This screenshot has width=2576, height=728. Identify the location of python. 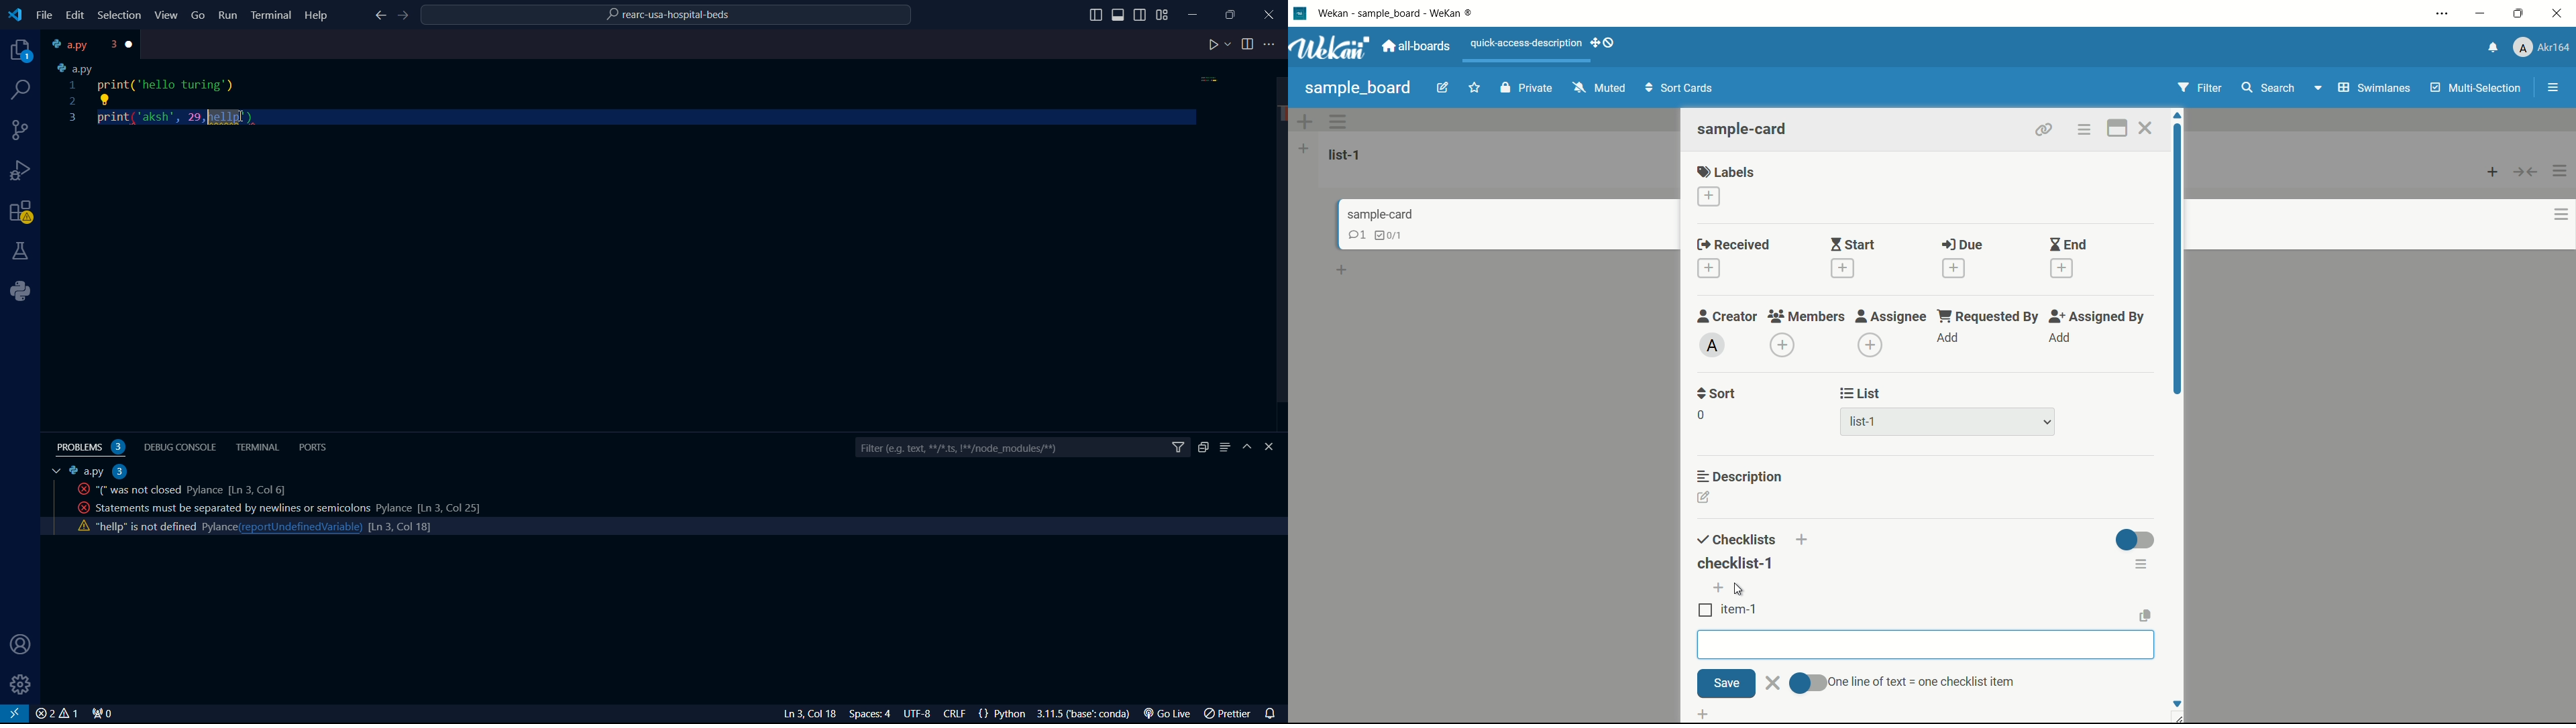
(25, 291).